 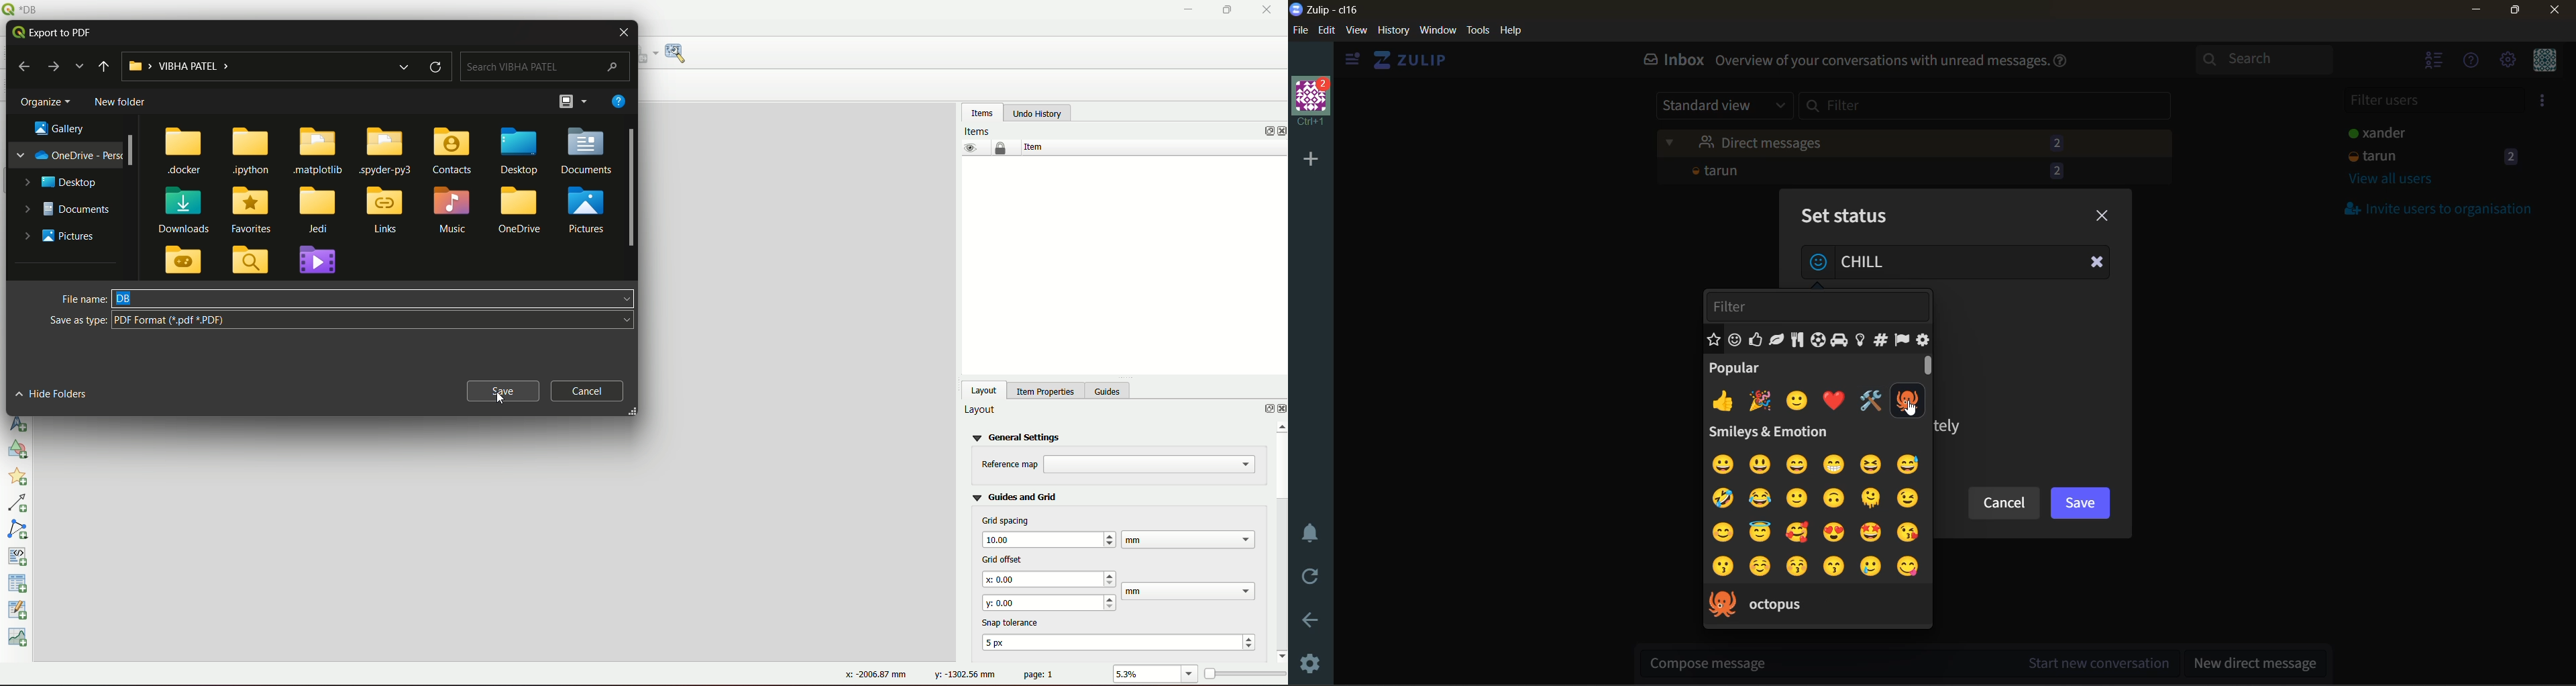 What do you see at coordinates (1795, 566) in the screenshot?
I see `emoji` at bounding box center [1795, 566].